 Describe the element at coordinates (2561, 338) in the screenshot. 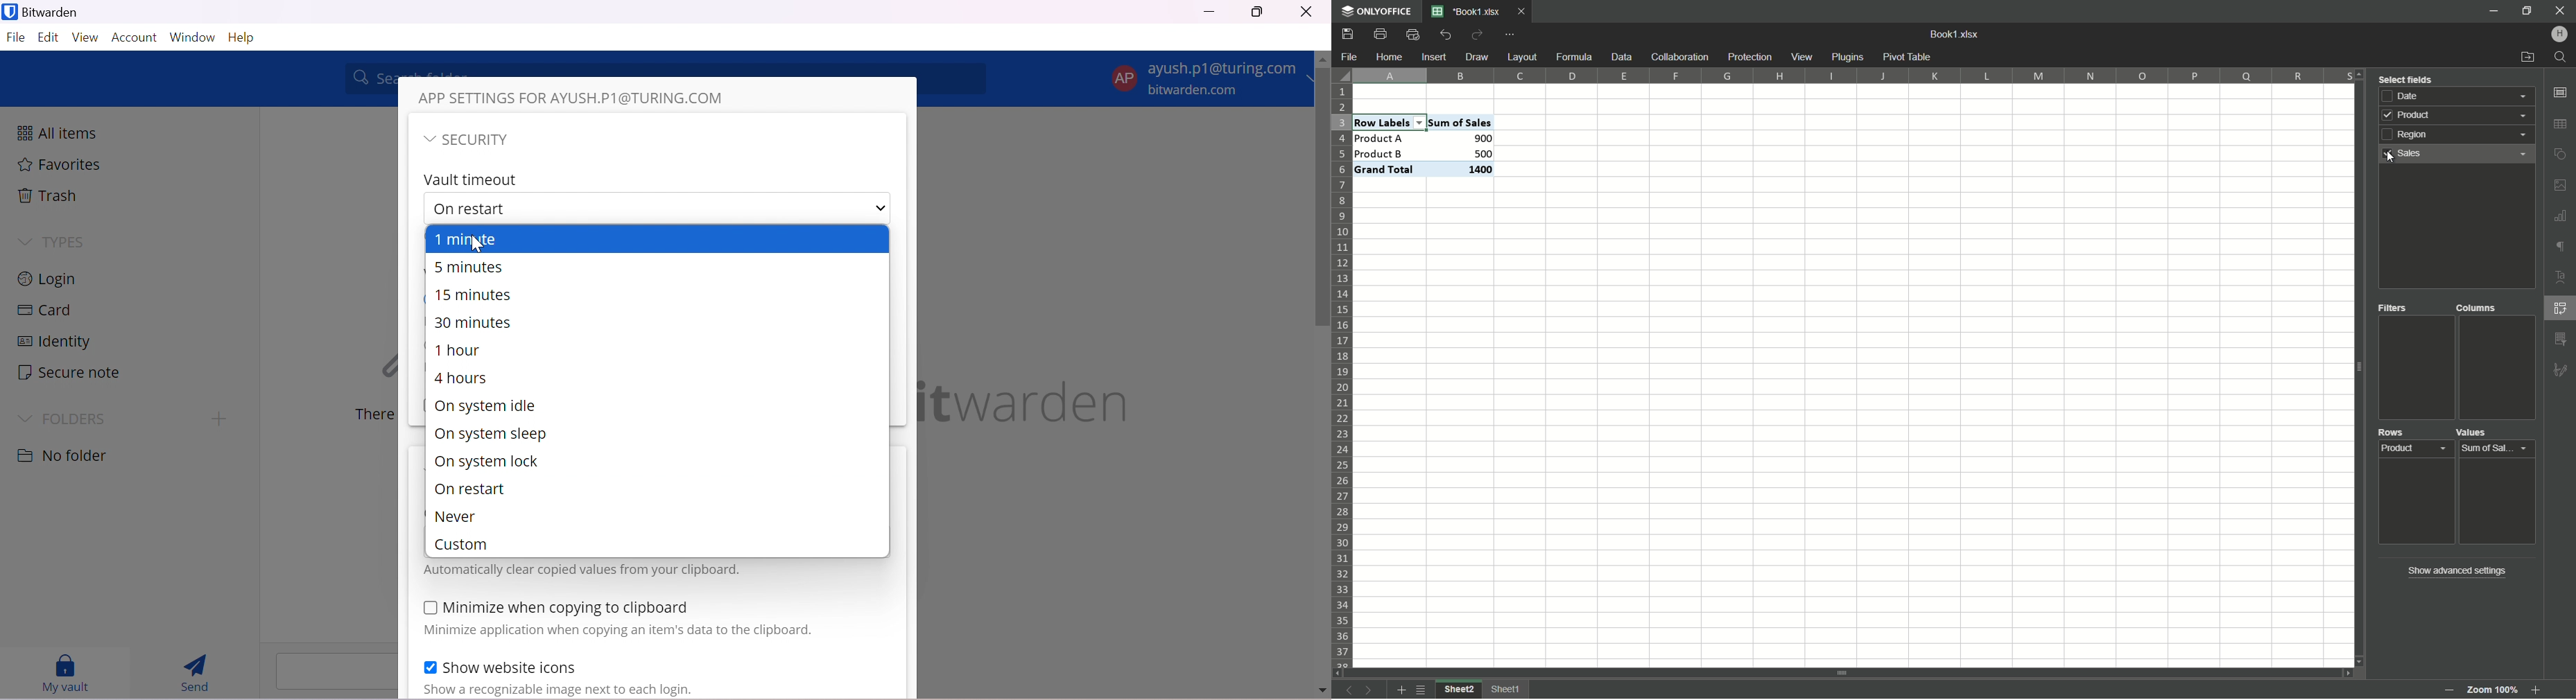

I see `insert slicer` at that location.